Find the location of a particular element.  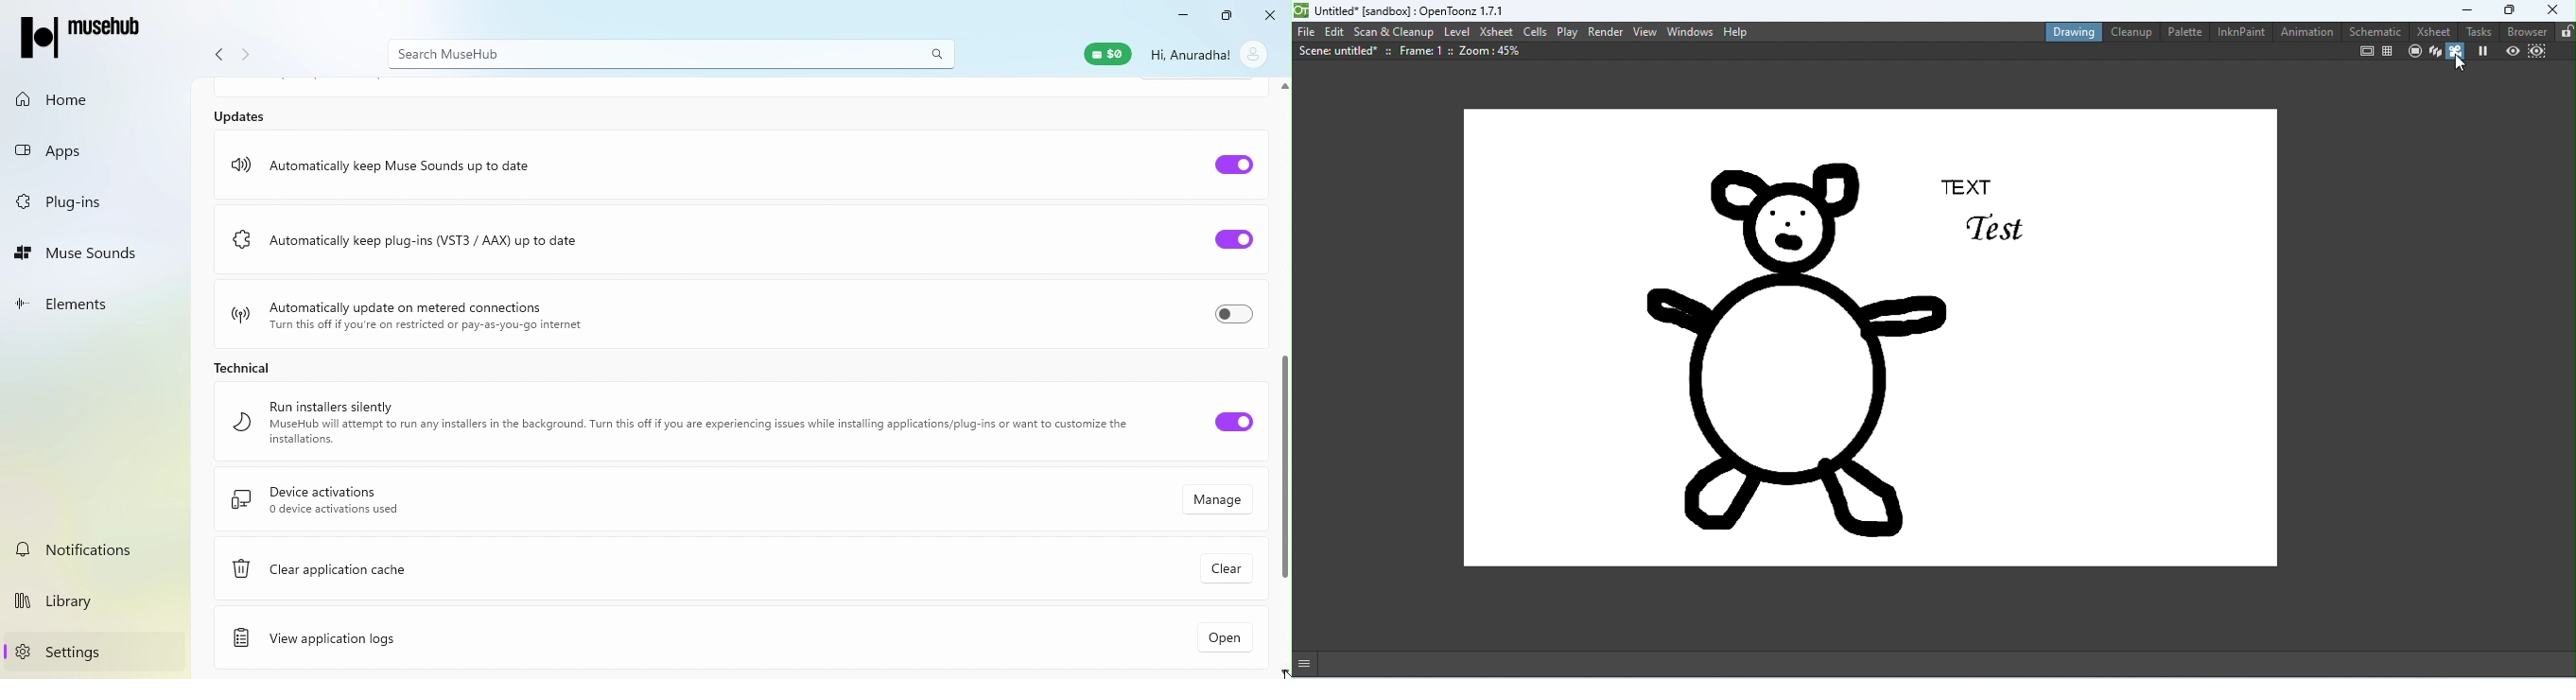

minimize is located at coordinates (2454, 9).